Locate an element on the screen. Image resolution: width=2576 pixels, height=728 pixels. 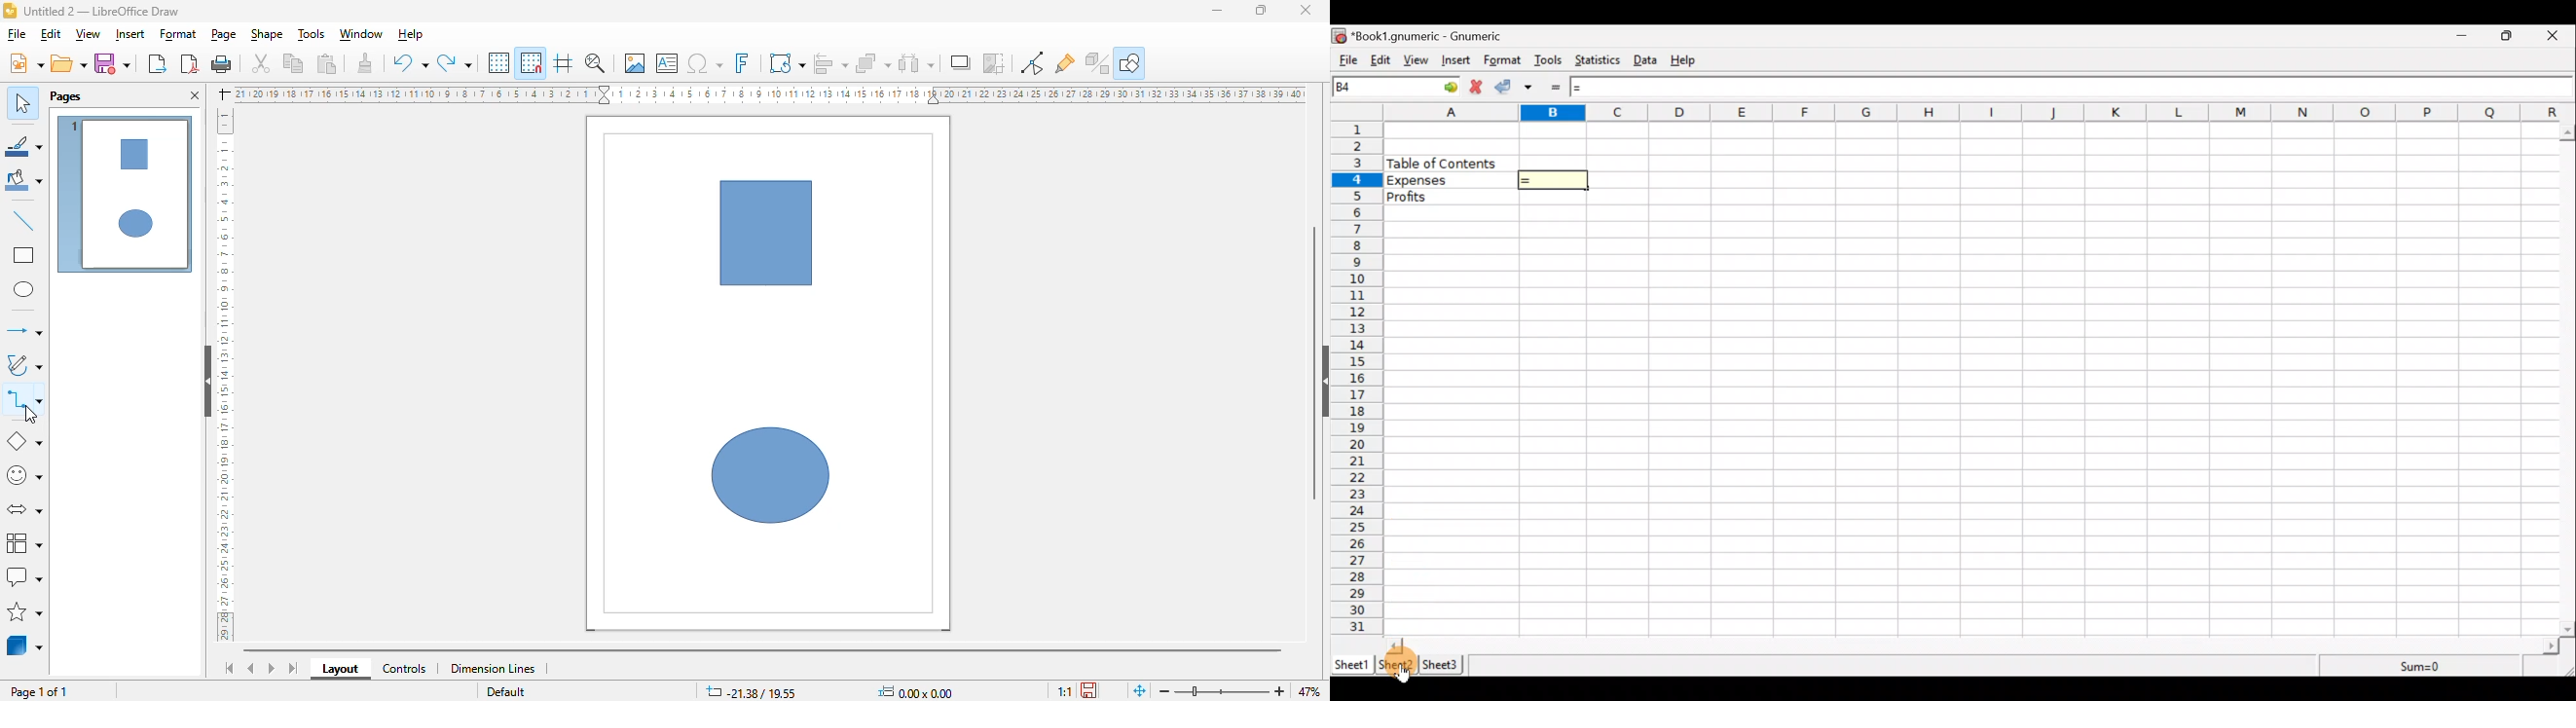
workspace is located at coordinates (770, 374).